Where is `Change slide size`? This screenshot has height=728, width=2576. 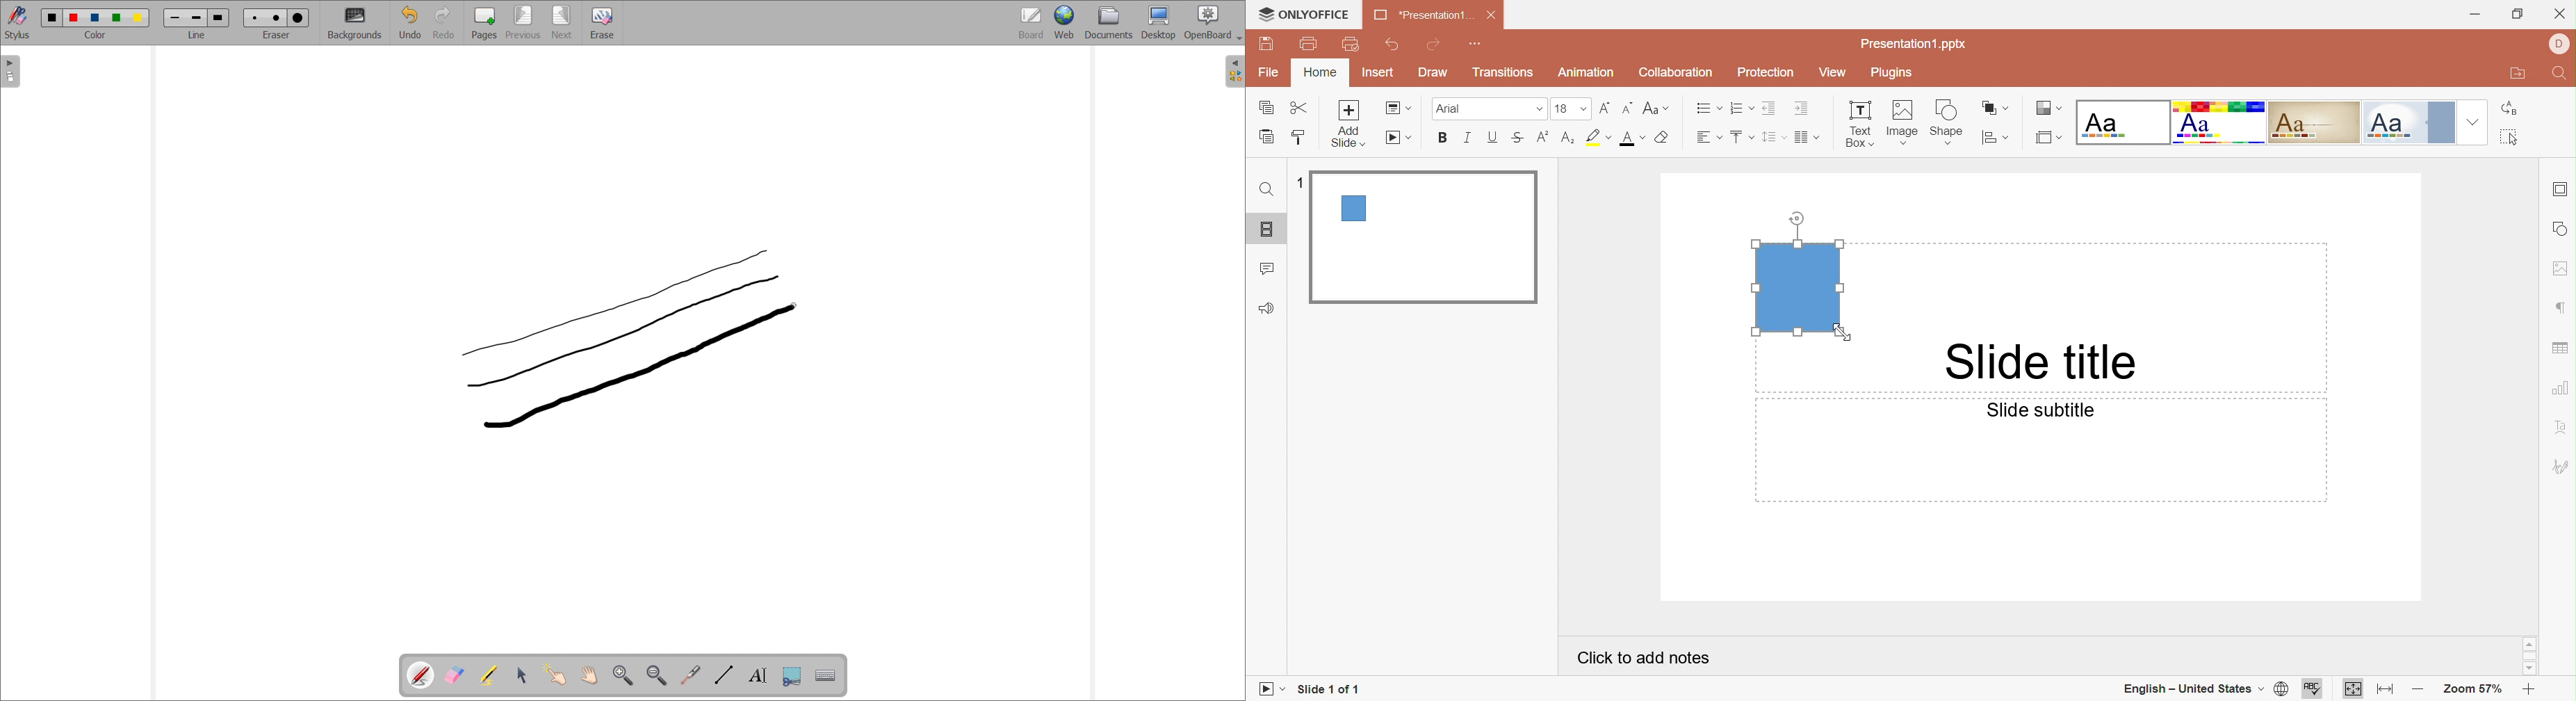
Change slide size is located at coordinates (2048, 138).